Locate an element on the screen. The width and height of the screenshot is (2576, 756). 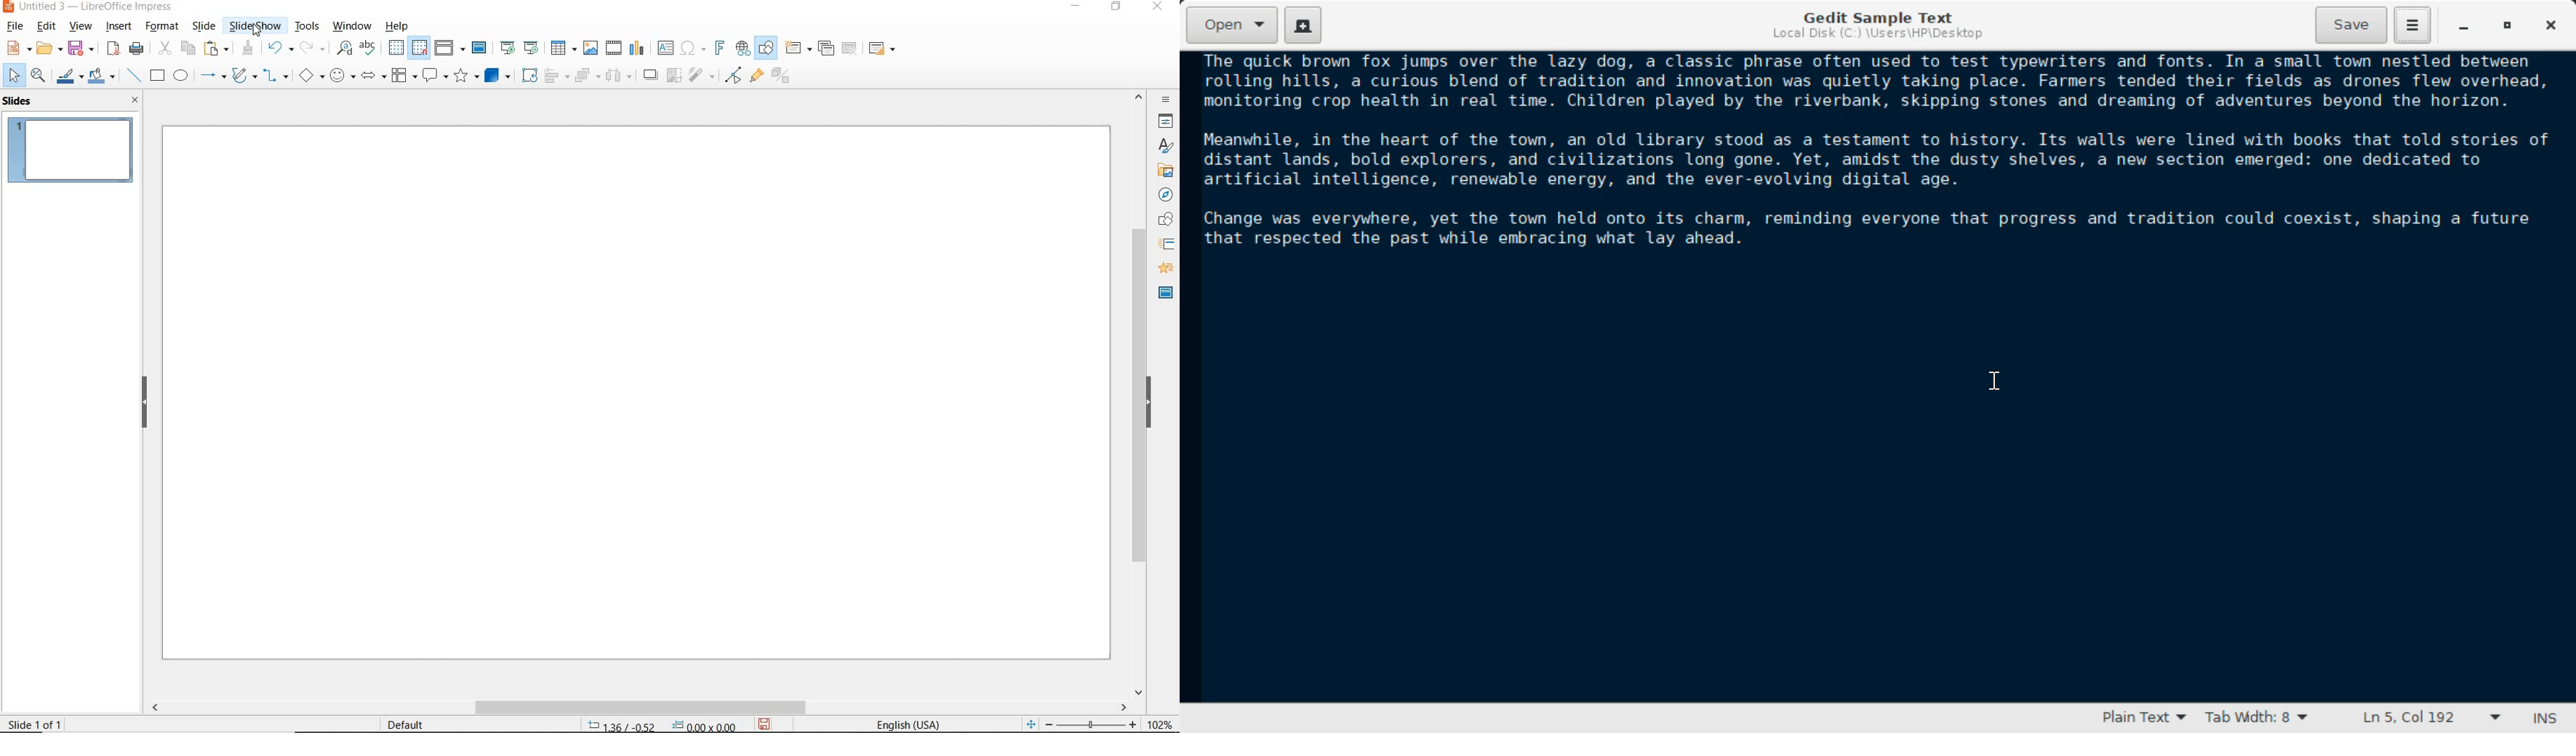
Create Documents is located at coordinates (1303, 23).